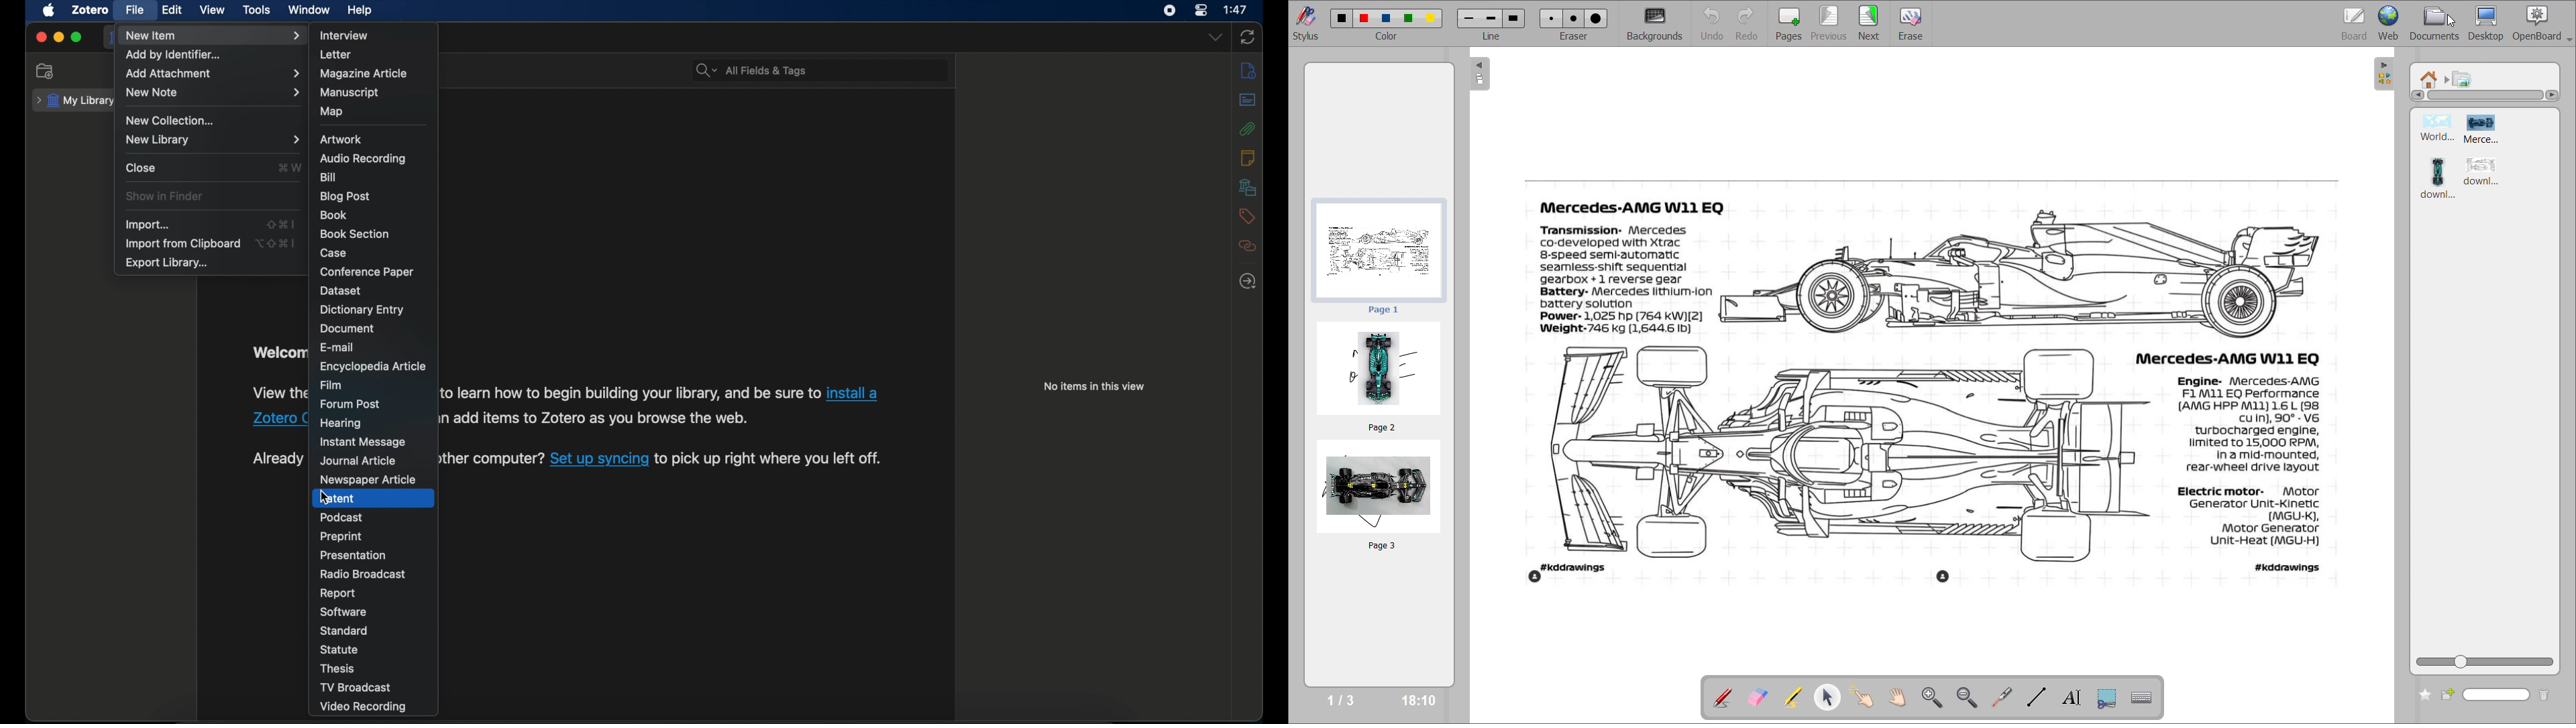 The image size is (2576, 728). Describe the element at coordinates (333, 111) in the screenshot. I see `map` at that location.